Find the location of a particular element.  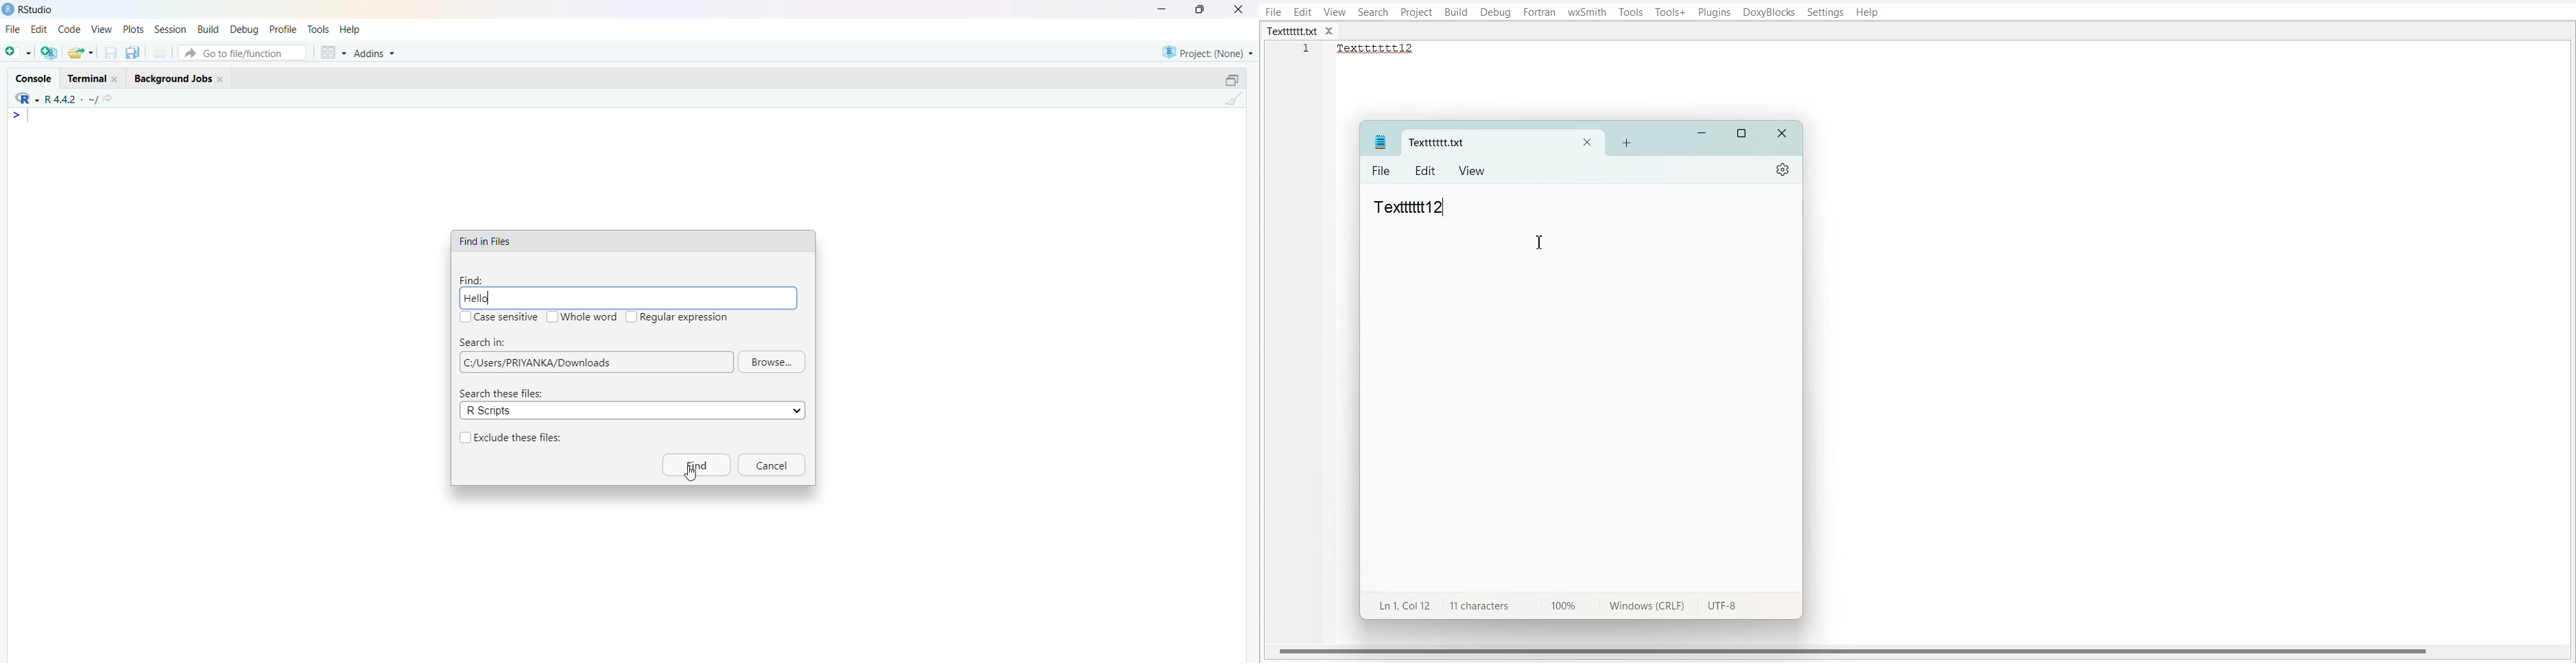

plots is located at coordinates (133, 28).